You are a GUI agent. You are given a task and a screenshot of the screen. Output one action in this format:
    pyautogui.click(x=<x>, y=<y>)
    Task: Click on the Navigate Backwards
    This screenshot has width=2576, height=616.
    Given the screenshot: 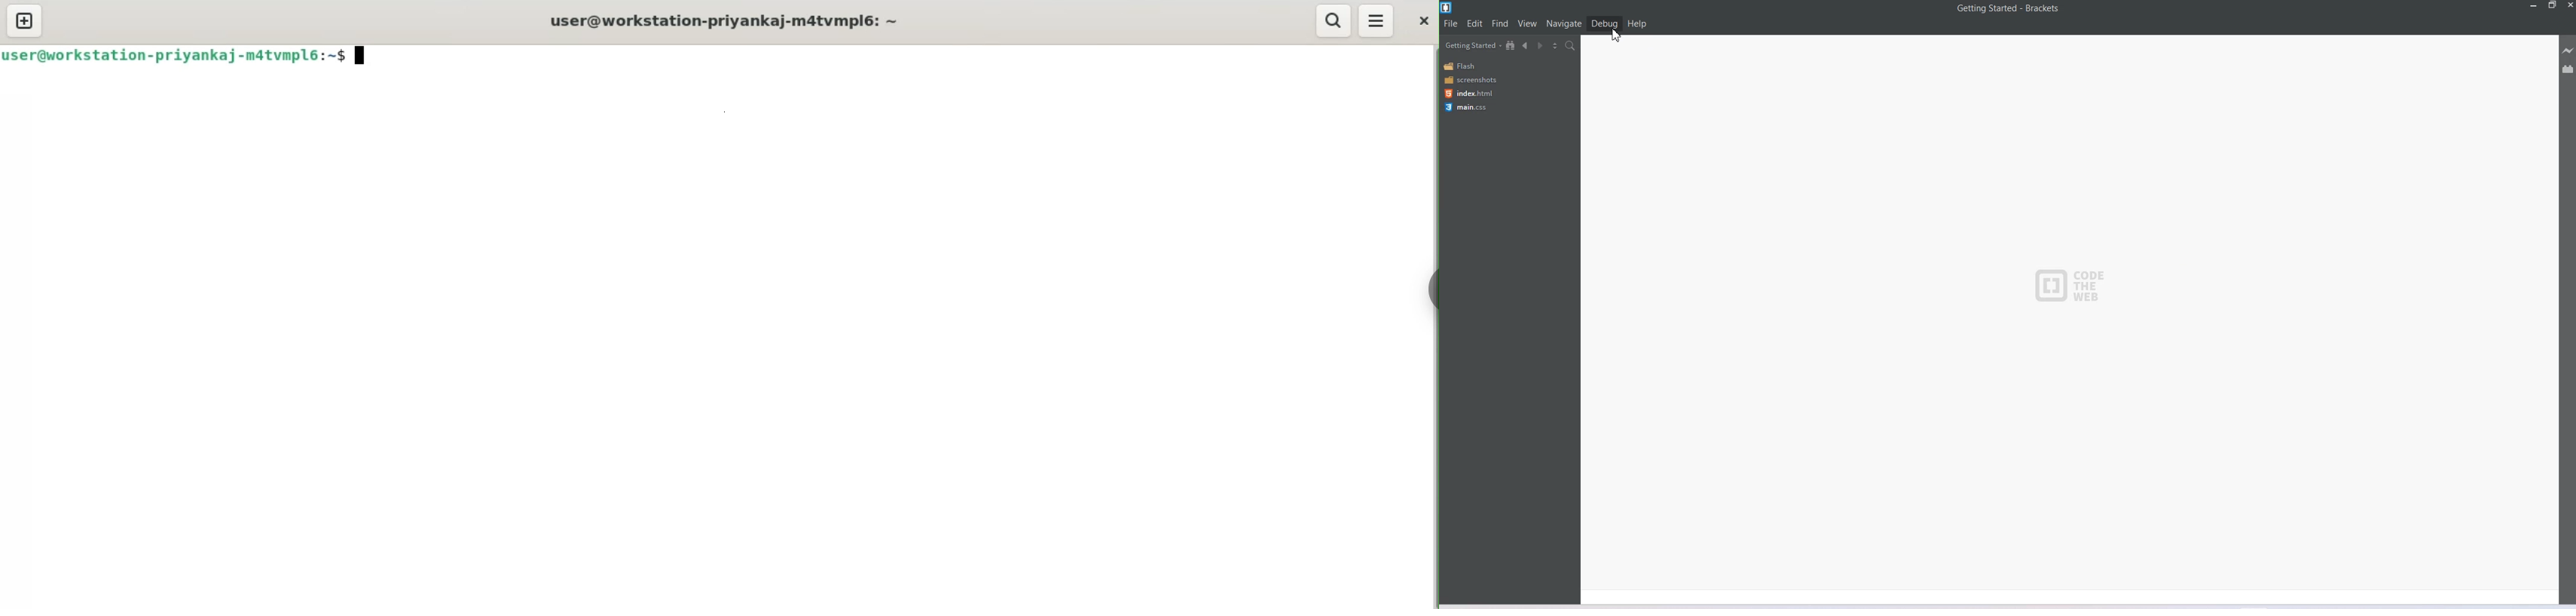 What is the action you would take?
    pyautogui.click(x=1526, y=46)
    